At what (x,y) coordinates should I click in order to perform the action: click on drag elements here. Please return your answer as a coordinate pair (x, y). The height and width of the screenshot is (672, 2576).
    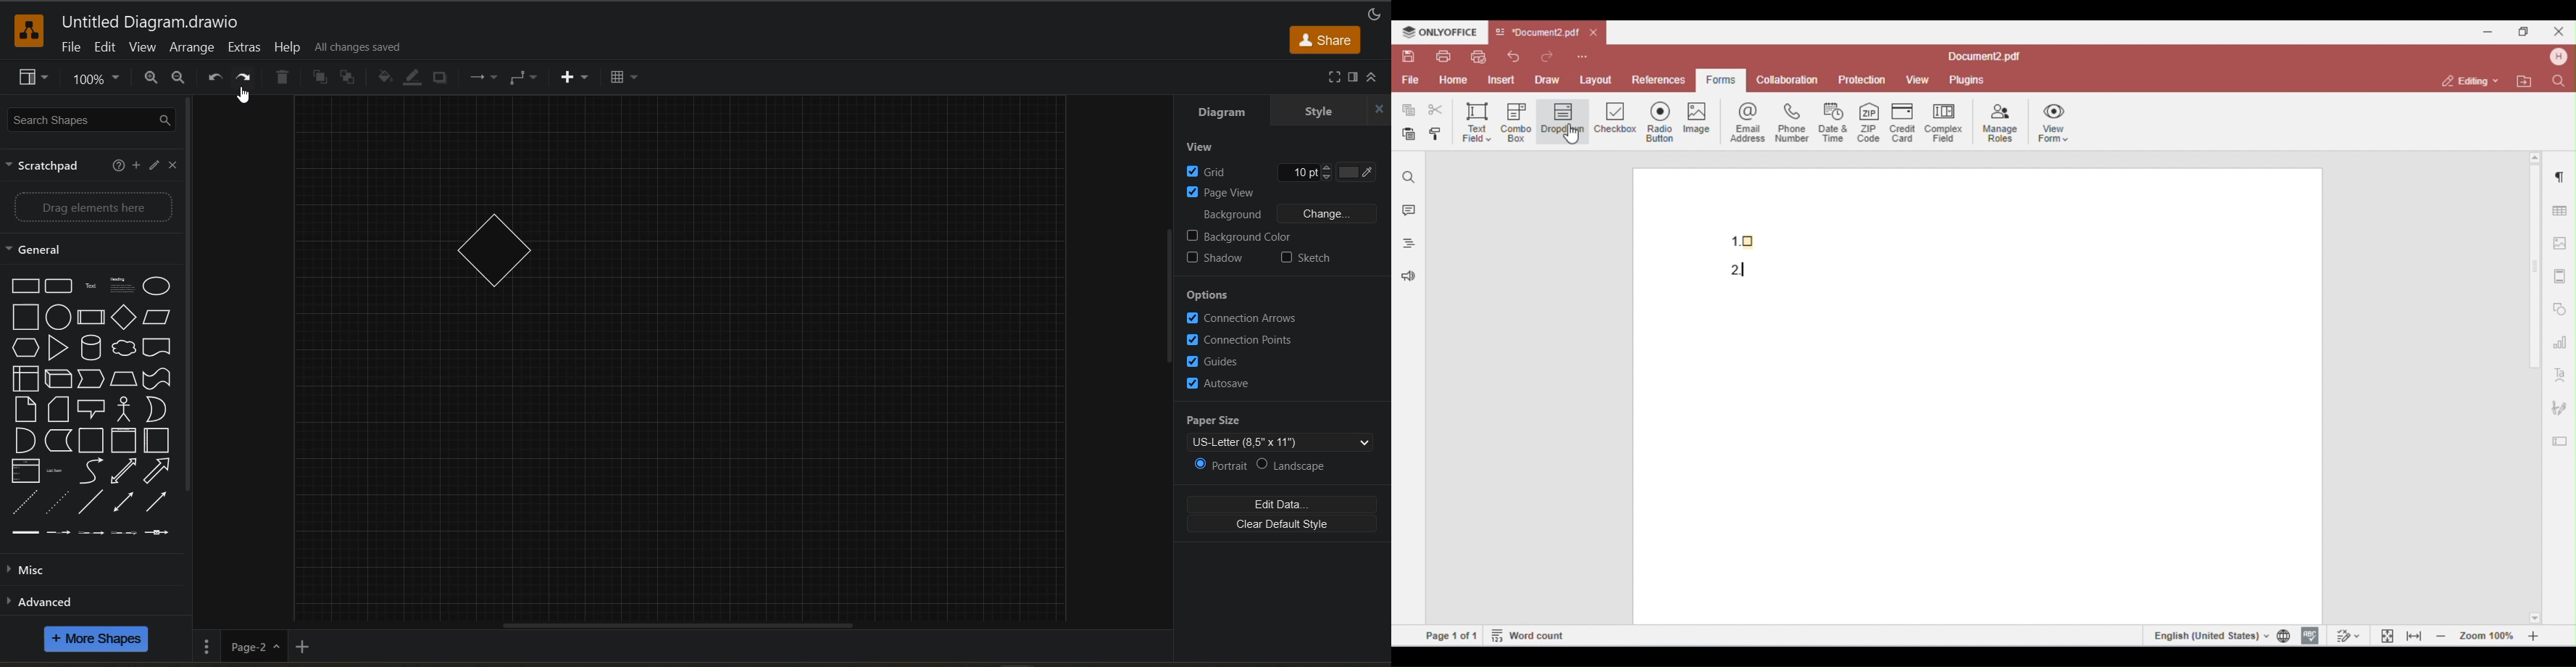
    Looking at the image, I should click on (92, 207).